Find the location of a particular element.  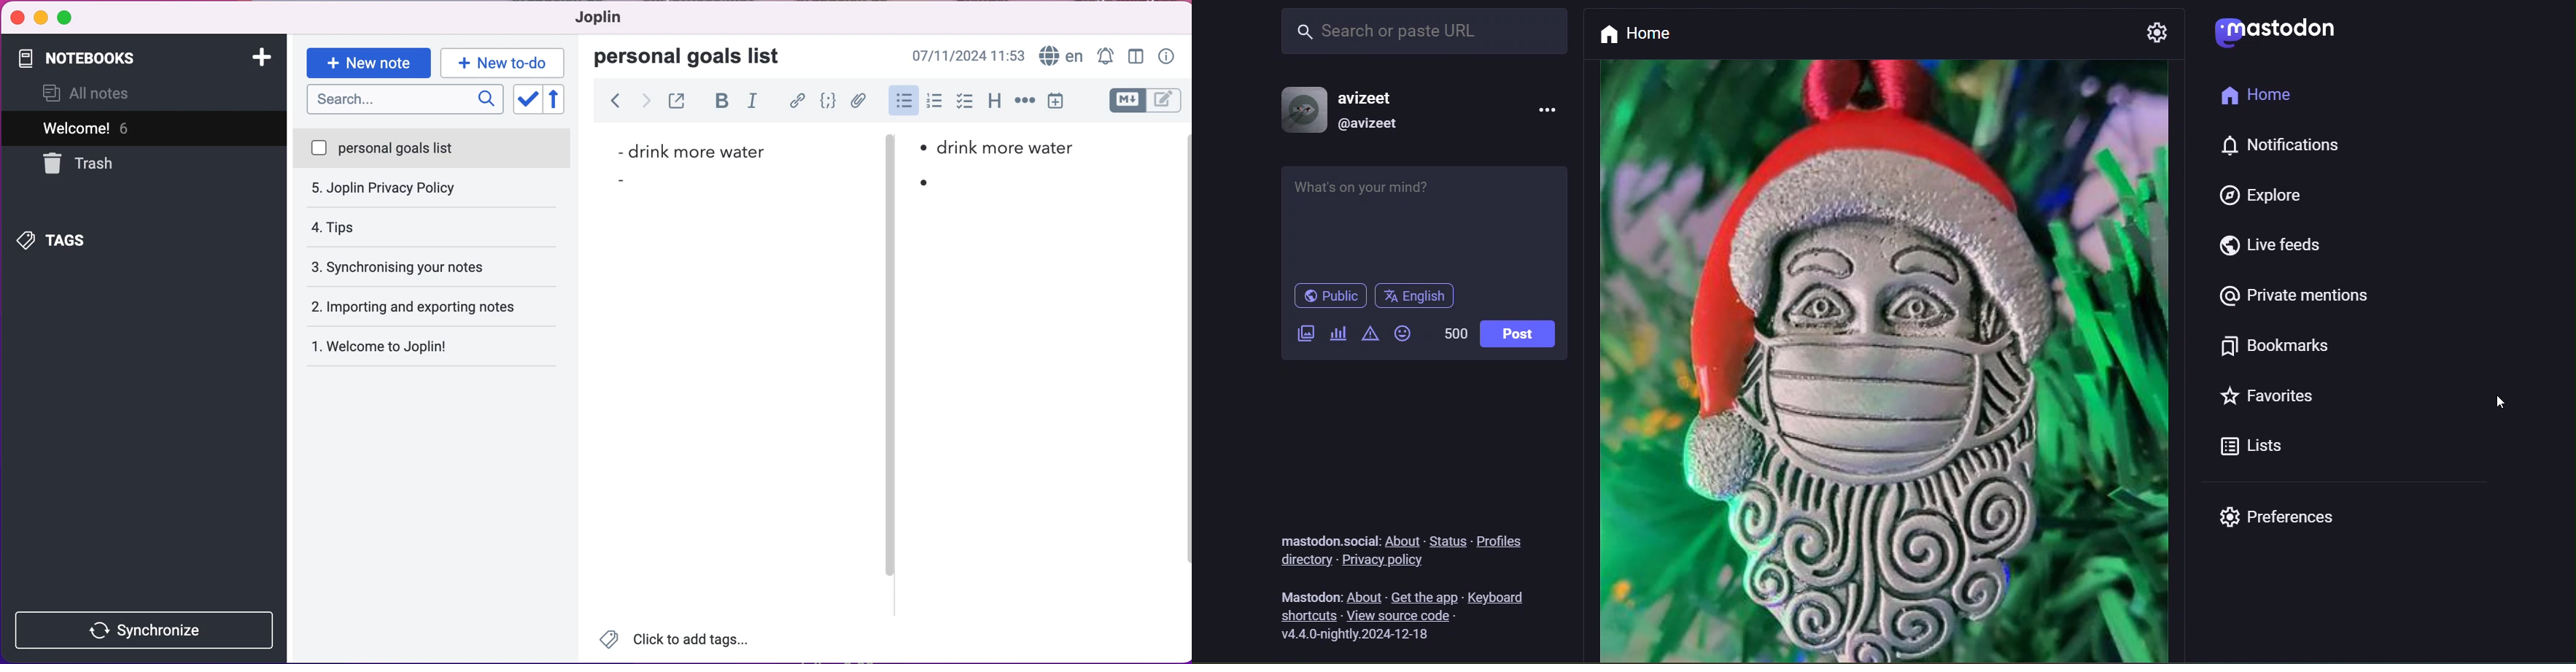

forward is located at coordinates (647, 103).